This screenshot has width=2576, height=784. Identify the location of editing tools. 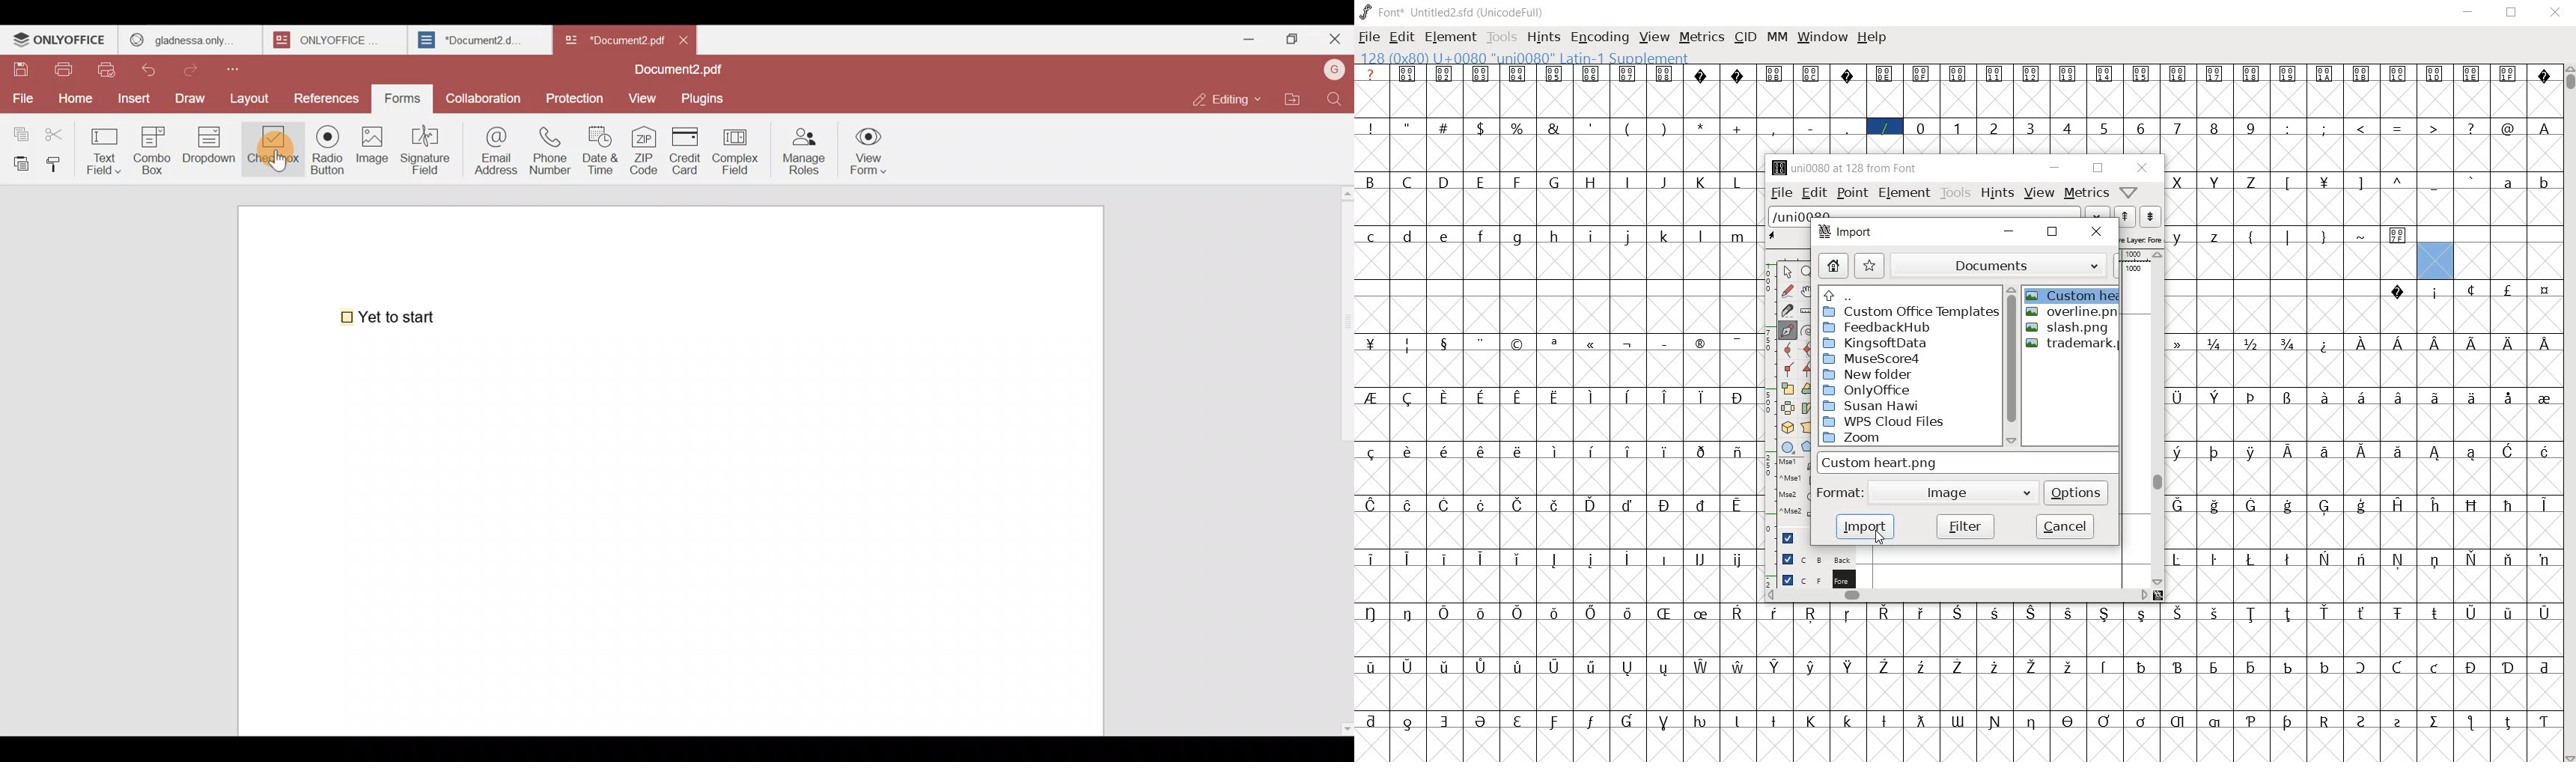
(1787, 397).